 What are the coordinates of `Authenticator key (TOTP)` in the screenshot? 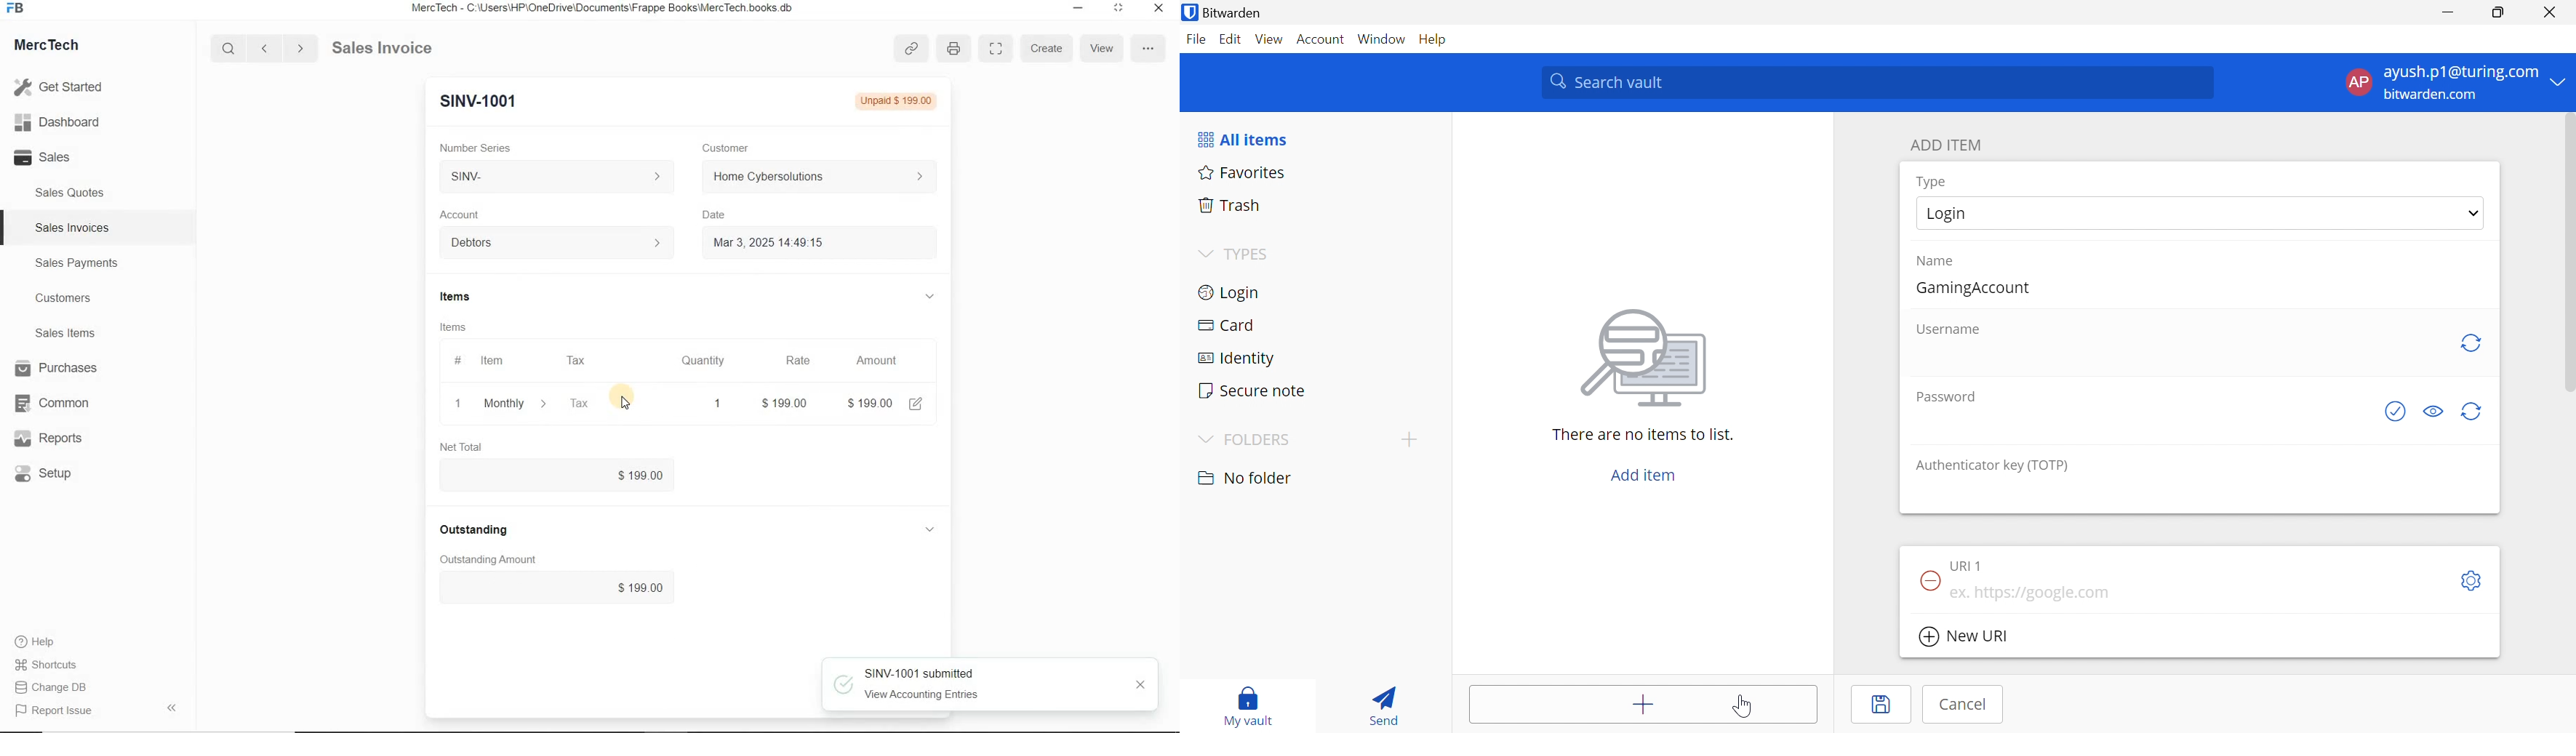 It's located at (1996, 465).